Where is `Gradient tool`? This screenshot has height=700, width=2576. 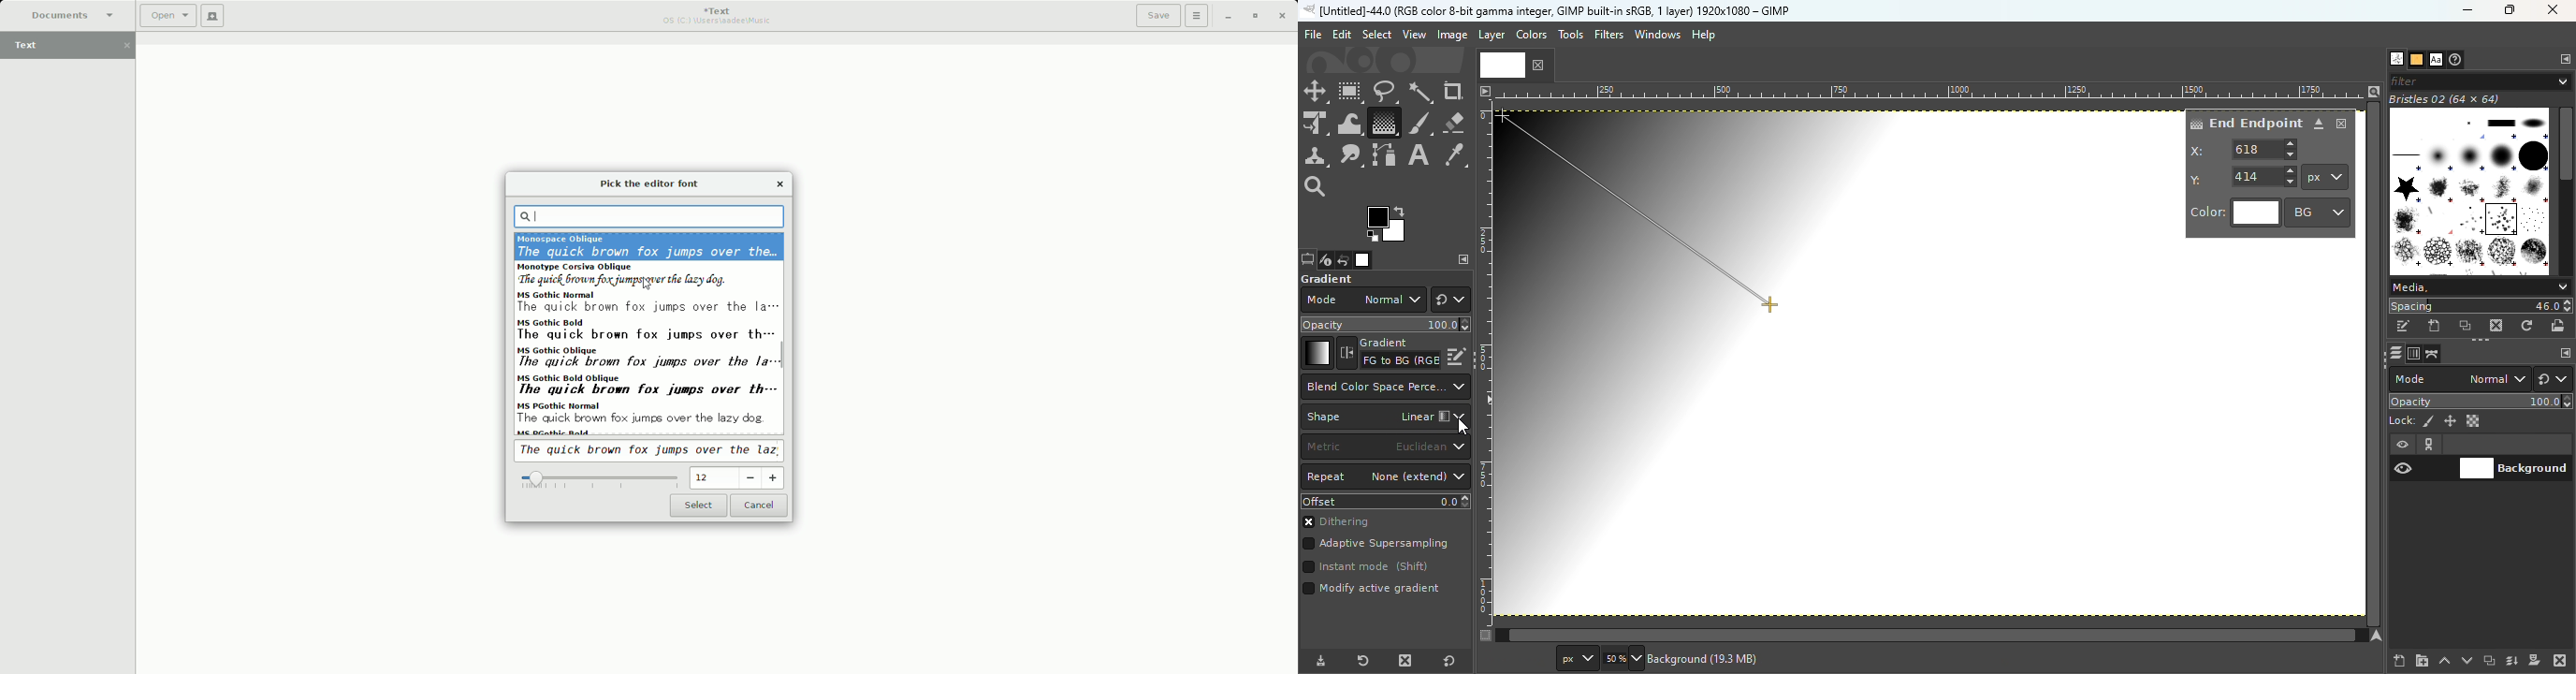 Gradient tool is located at coordinates (1383, 123).